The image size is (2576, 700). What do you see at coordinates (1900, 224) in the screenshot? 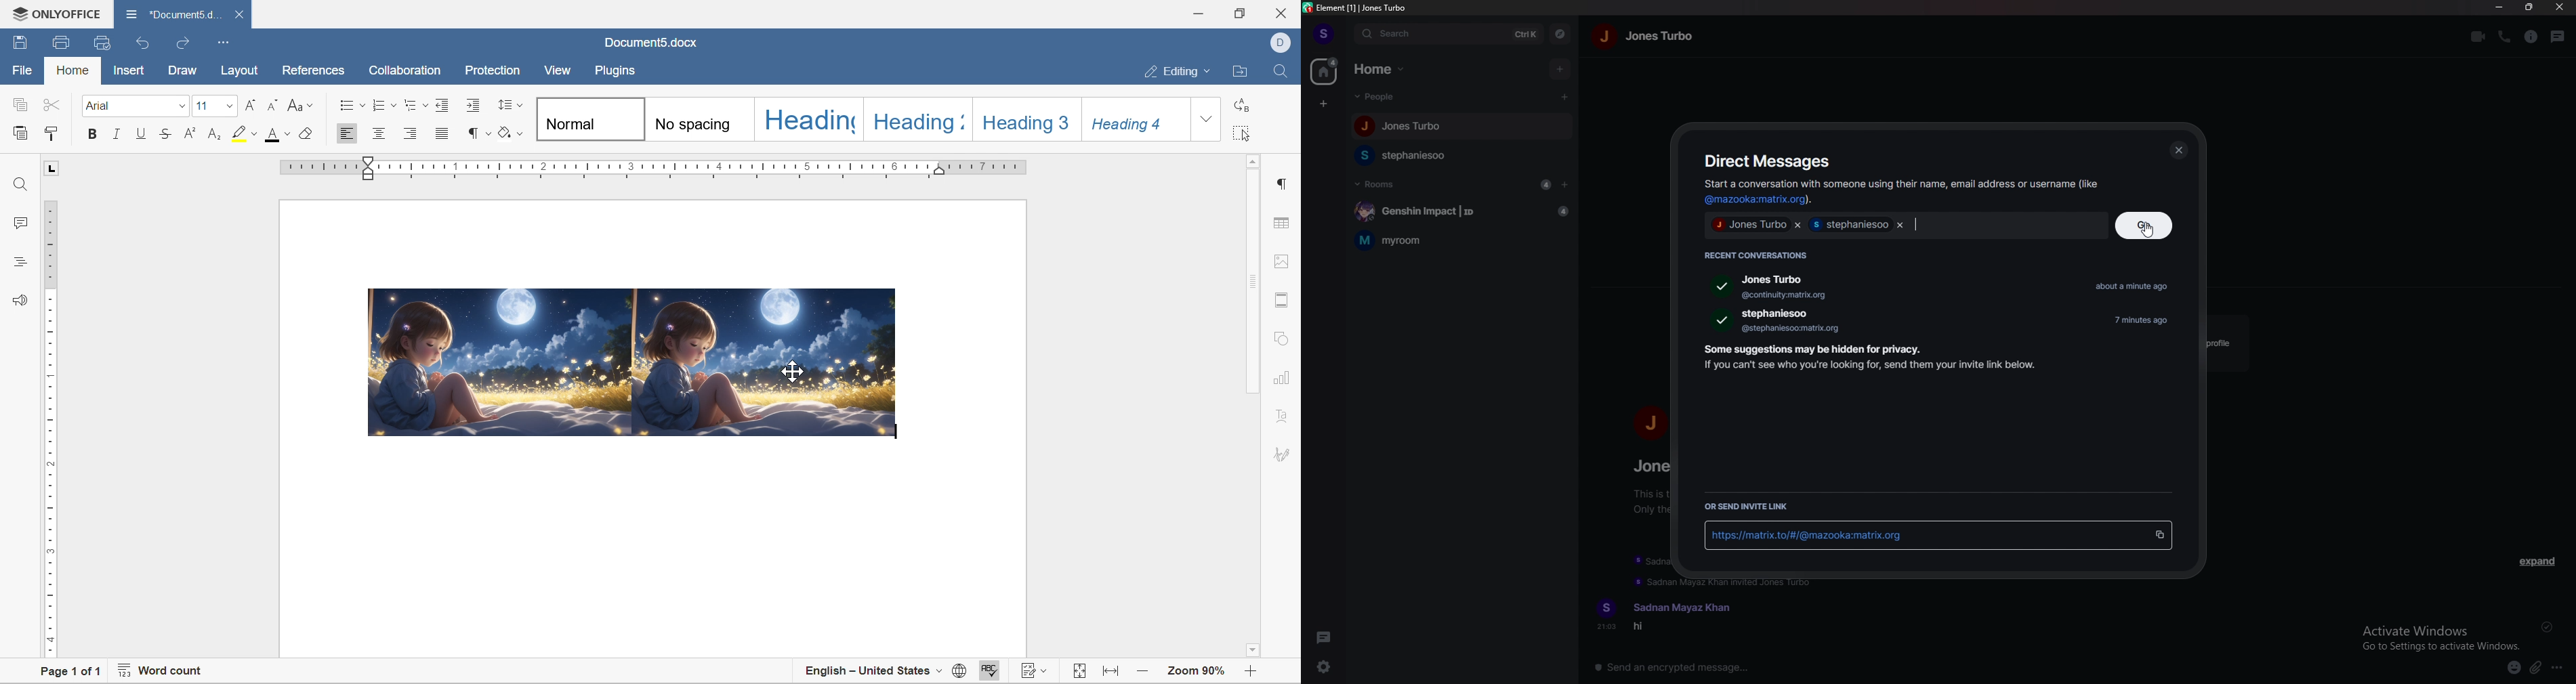
I see `remove` at bounding box center [1900, 224].